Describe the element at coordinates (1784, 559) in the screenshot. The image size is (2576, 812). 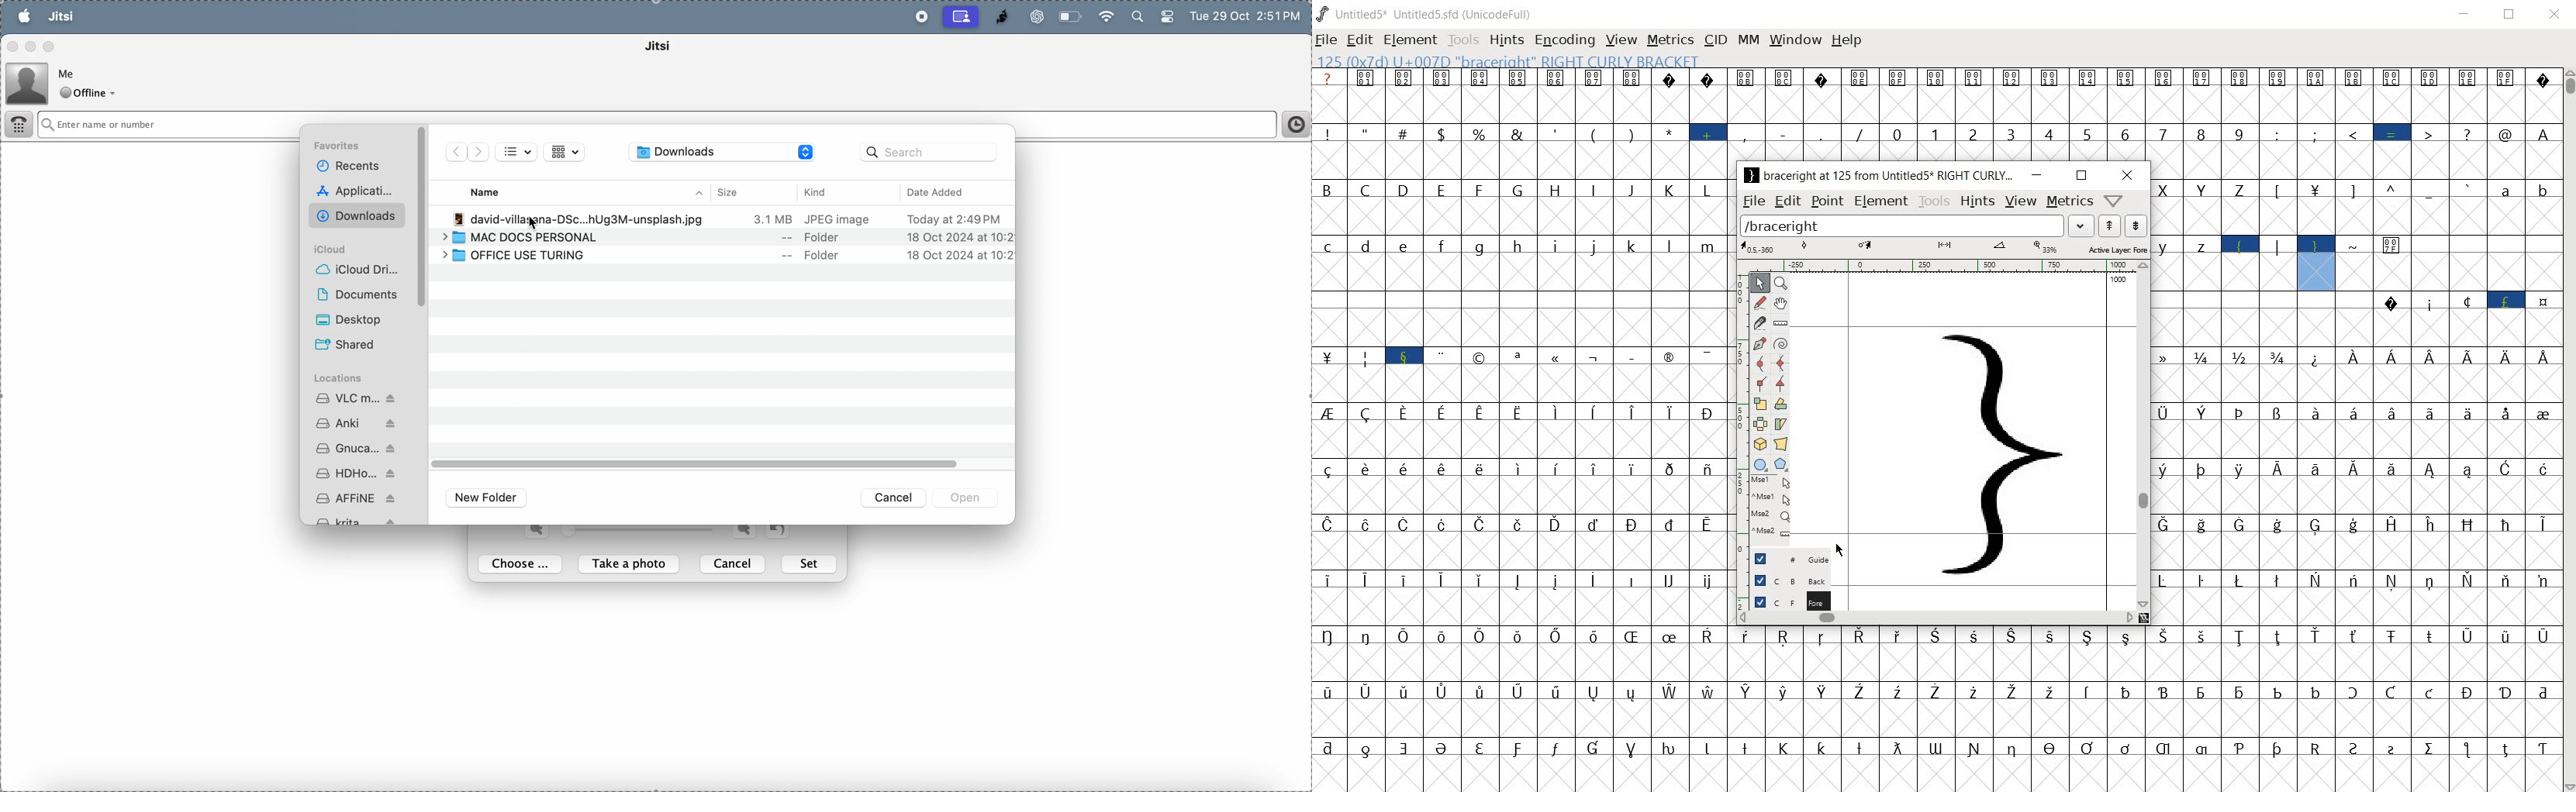
I see `Guide` at that location.